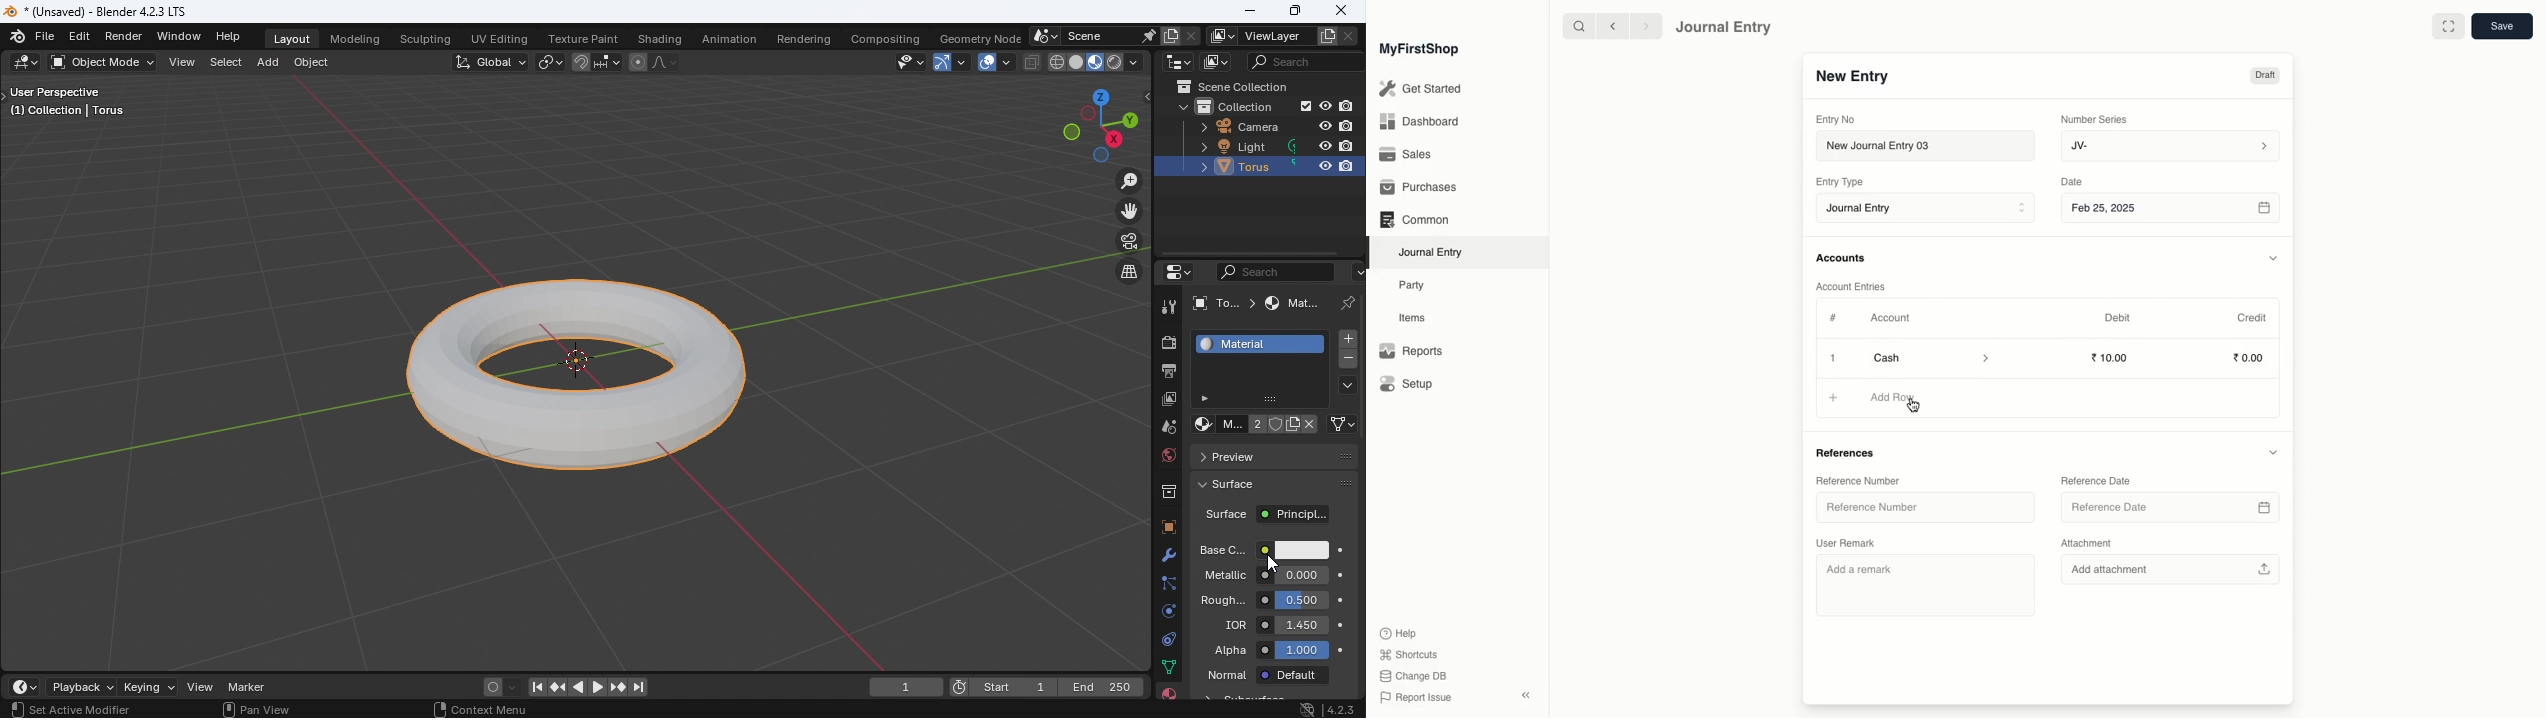  What do you see at coordinates (660, 37) in the screenshot?
I see `Shading` at bounding box center [660, 37].